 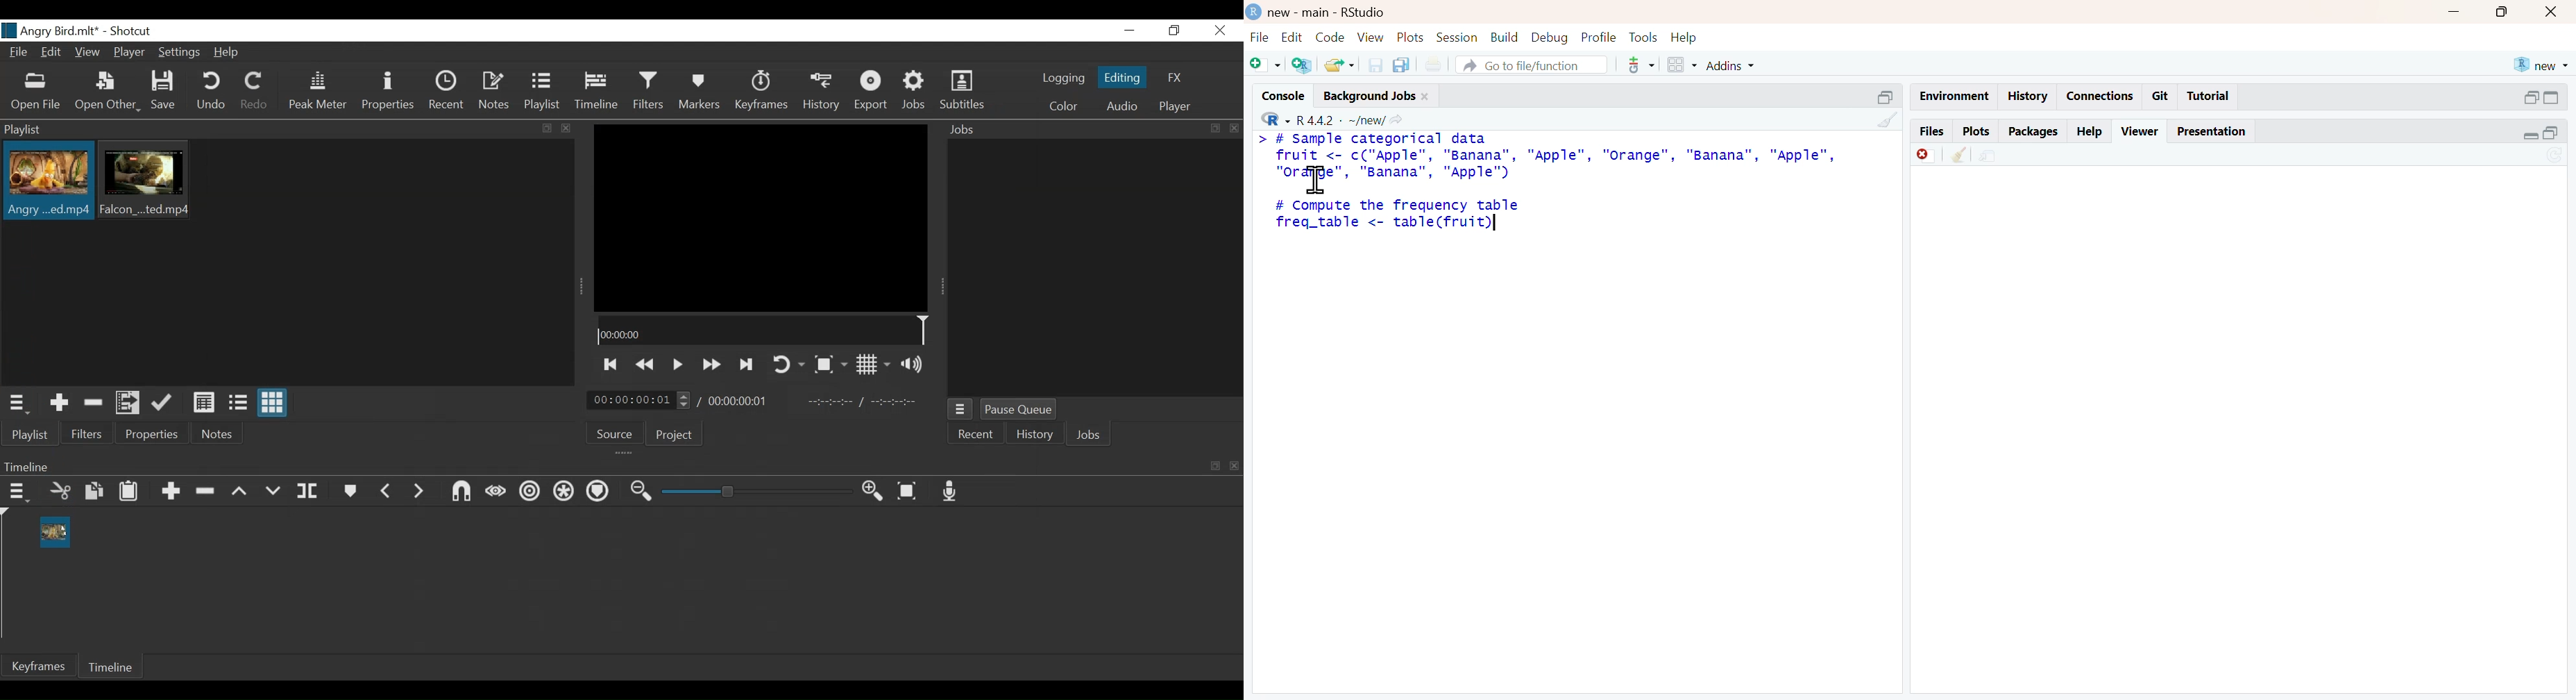 I want to click on code, so click(x=1333, y=38).